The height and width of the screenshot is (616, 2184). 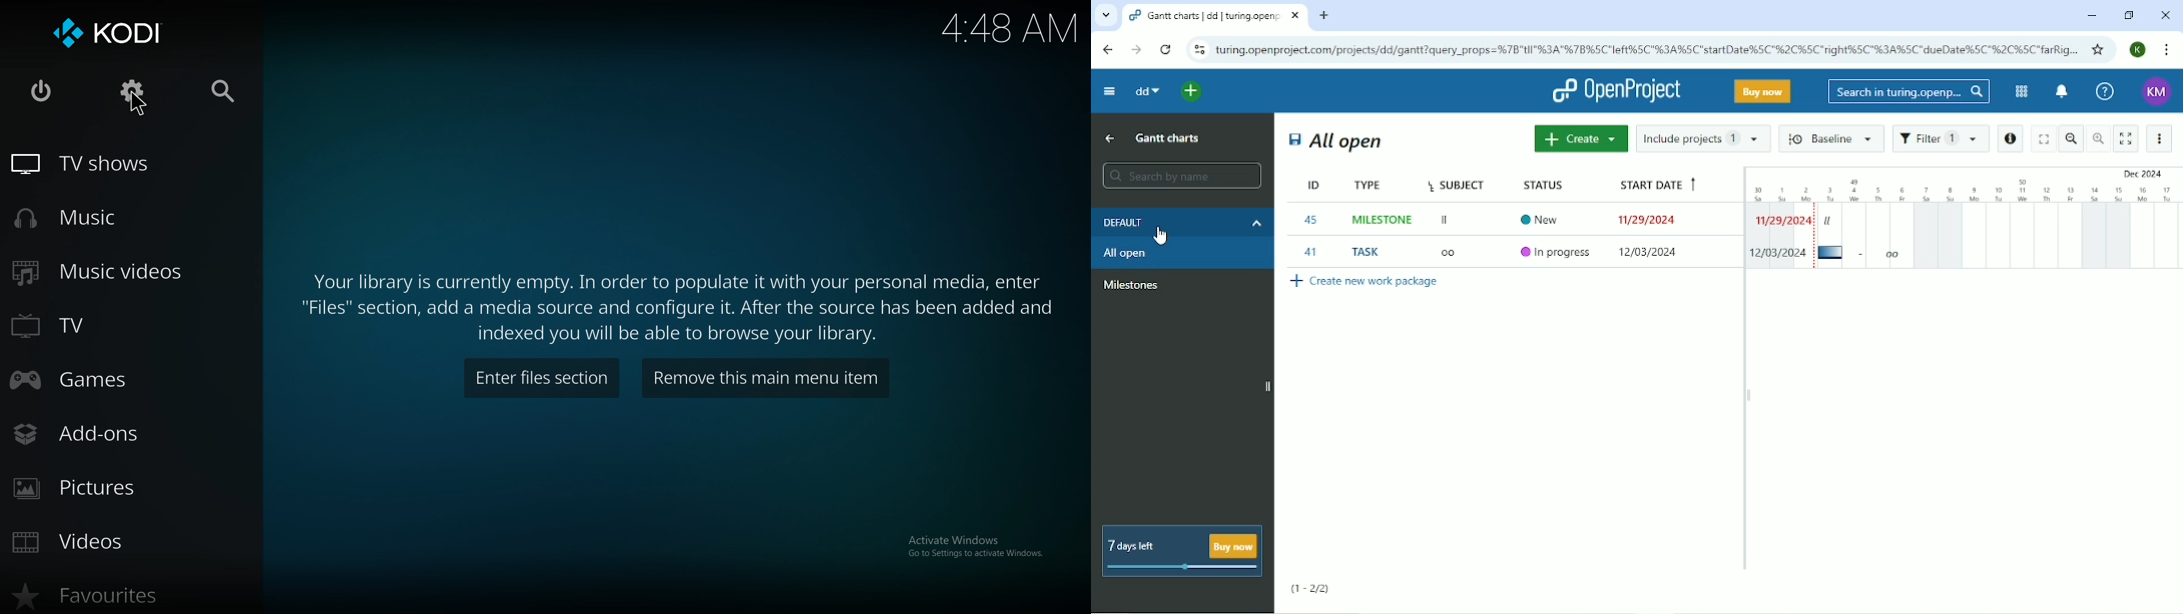 I want to click on search, so click(x=230, y=89).